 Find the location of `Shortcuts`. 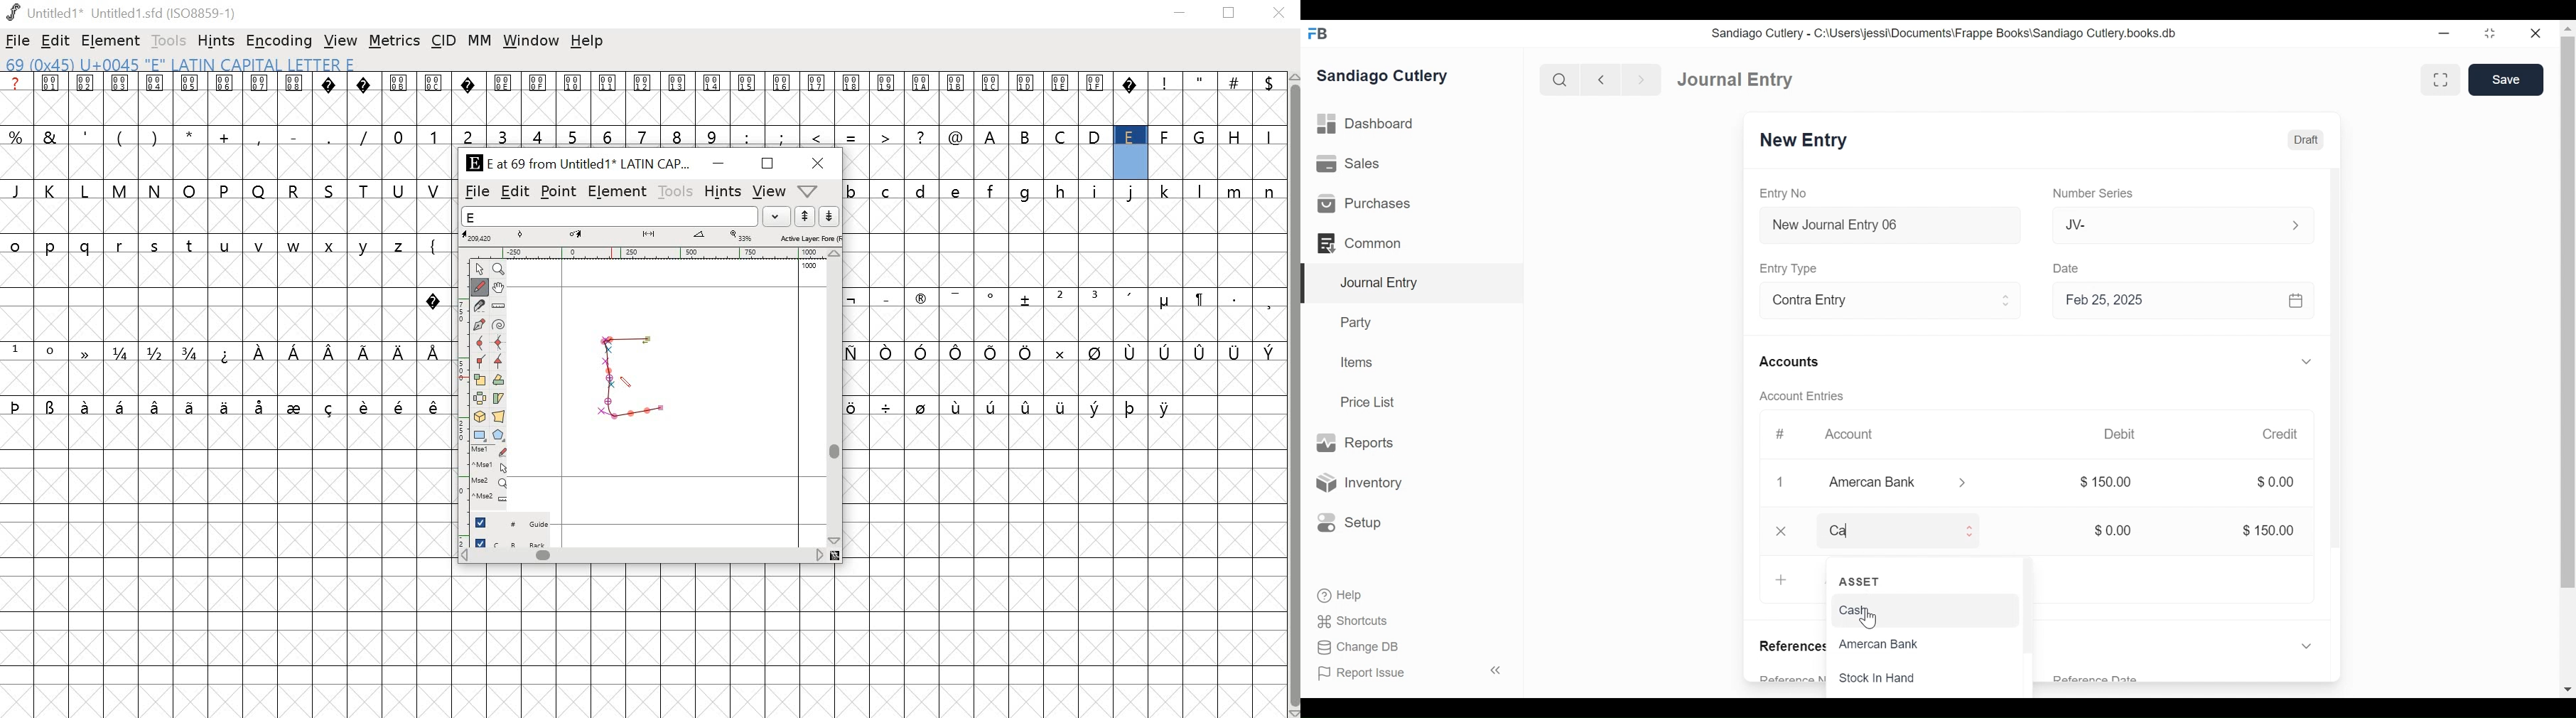

Shortcuts is located at coordinates (1356, 621).